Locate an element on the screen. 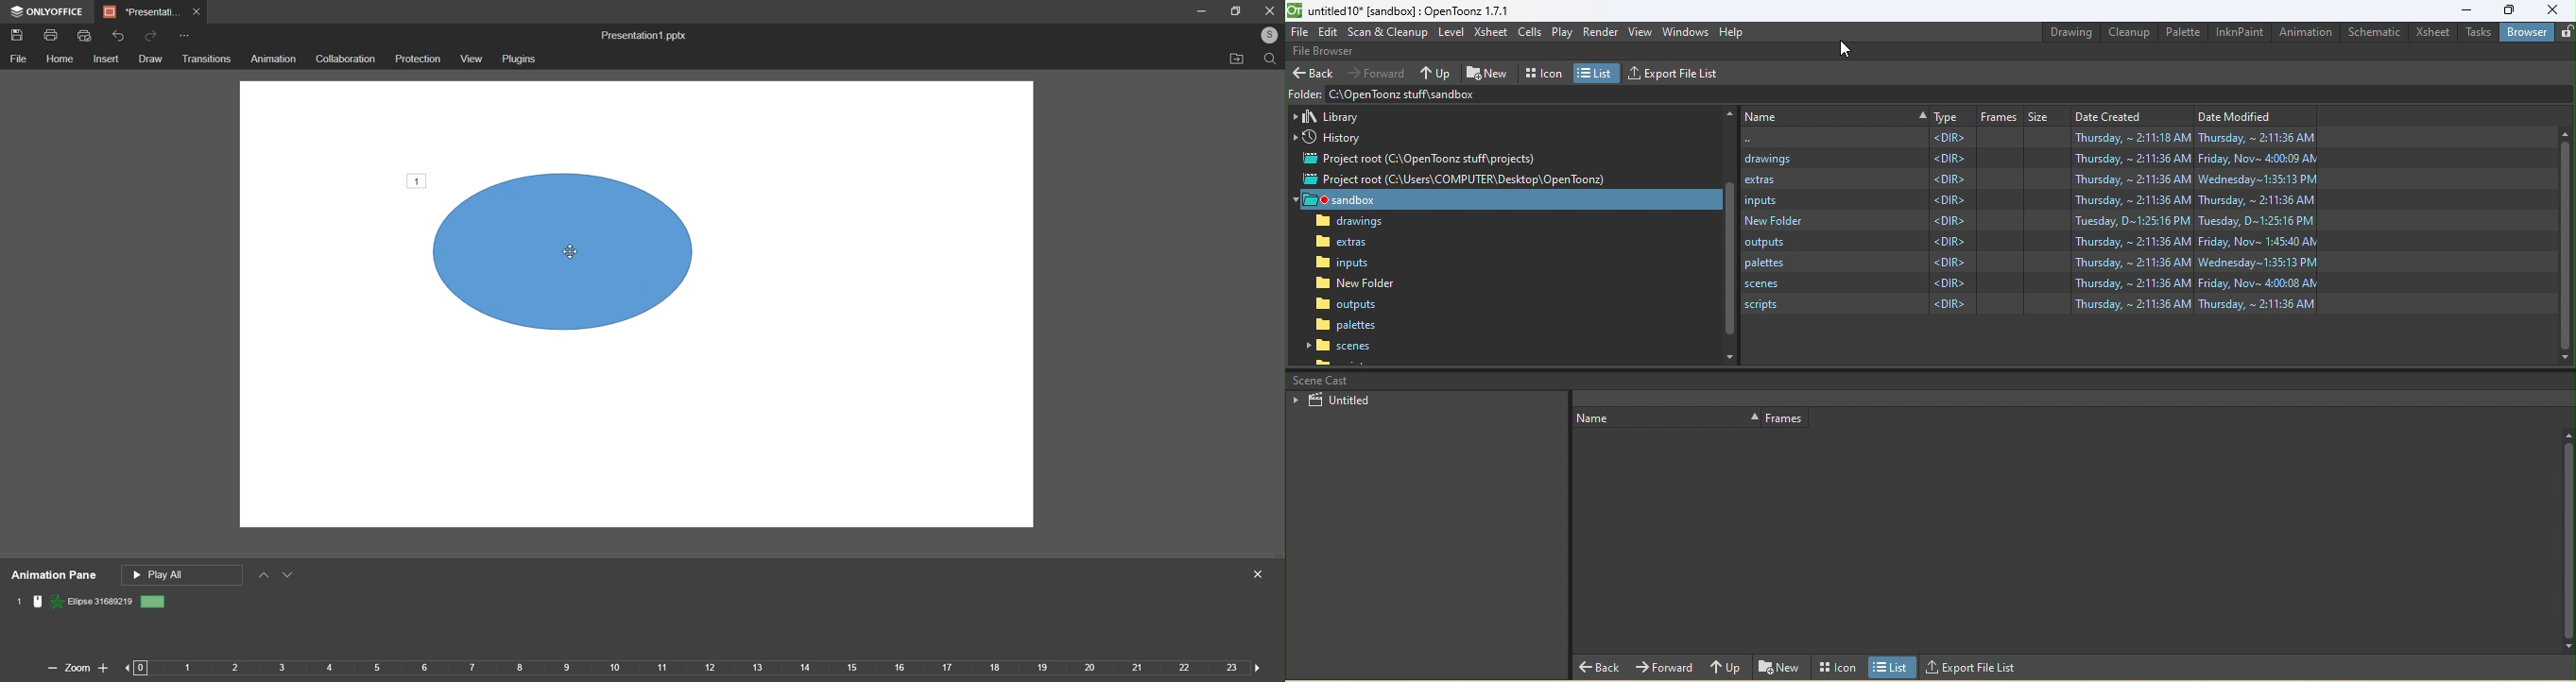  Customize Quick Access is located at coordinates (184, 37).